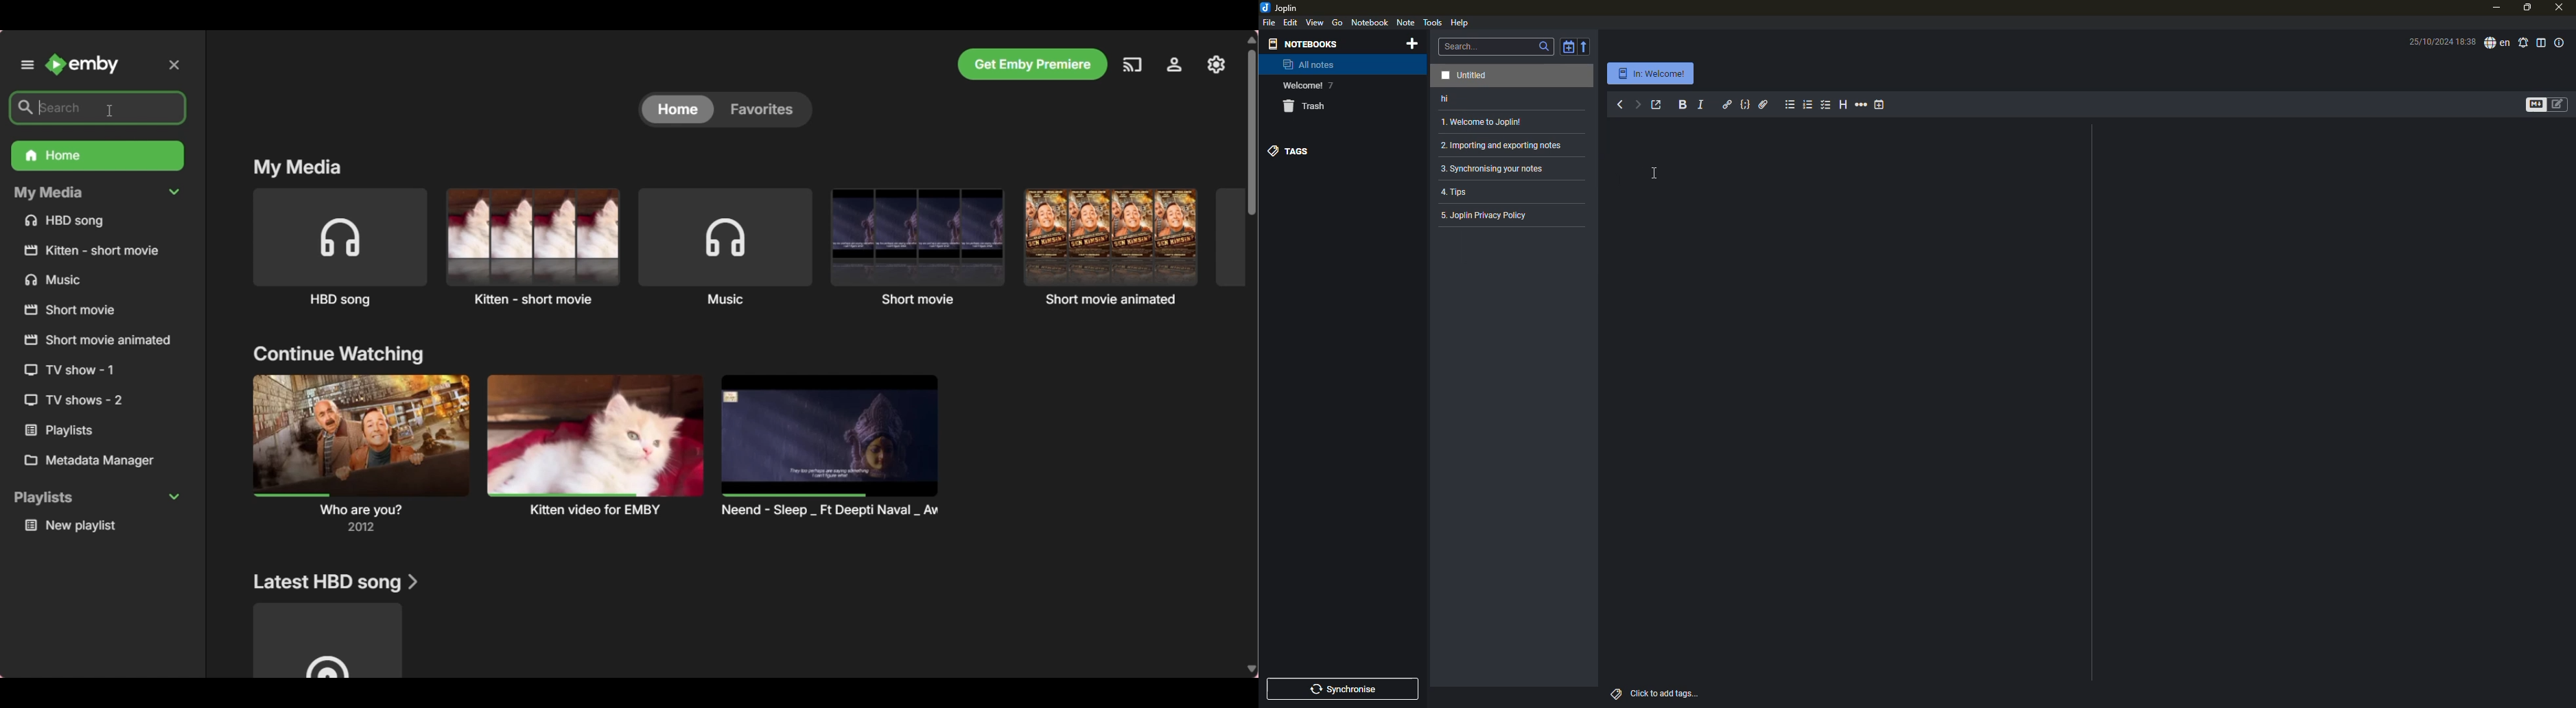  I want to click on 7, so click(1331, 86).